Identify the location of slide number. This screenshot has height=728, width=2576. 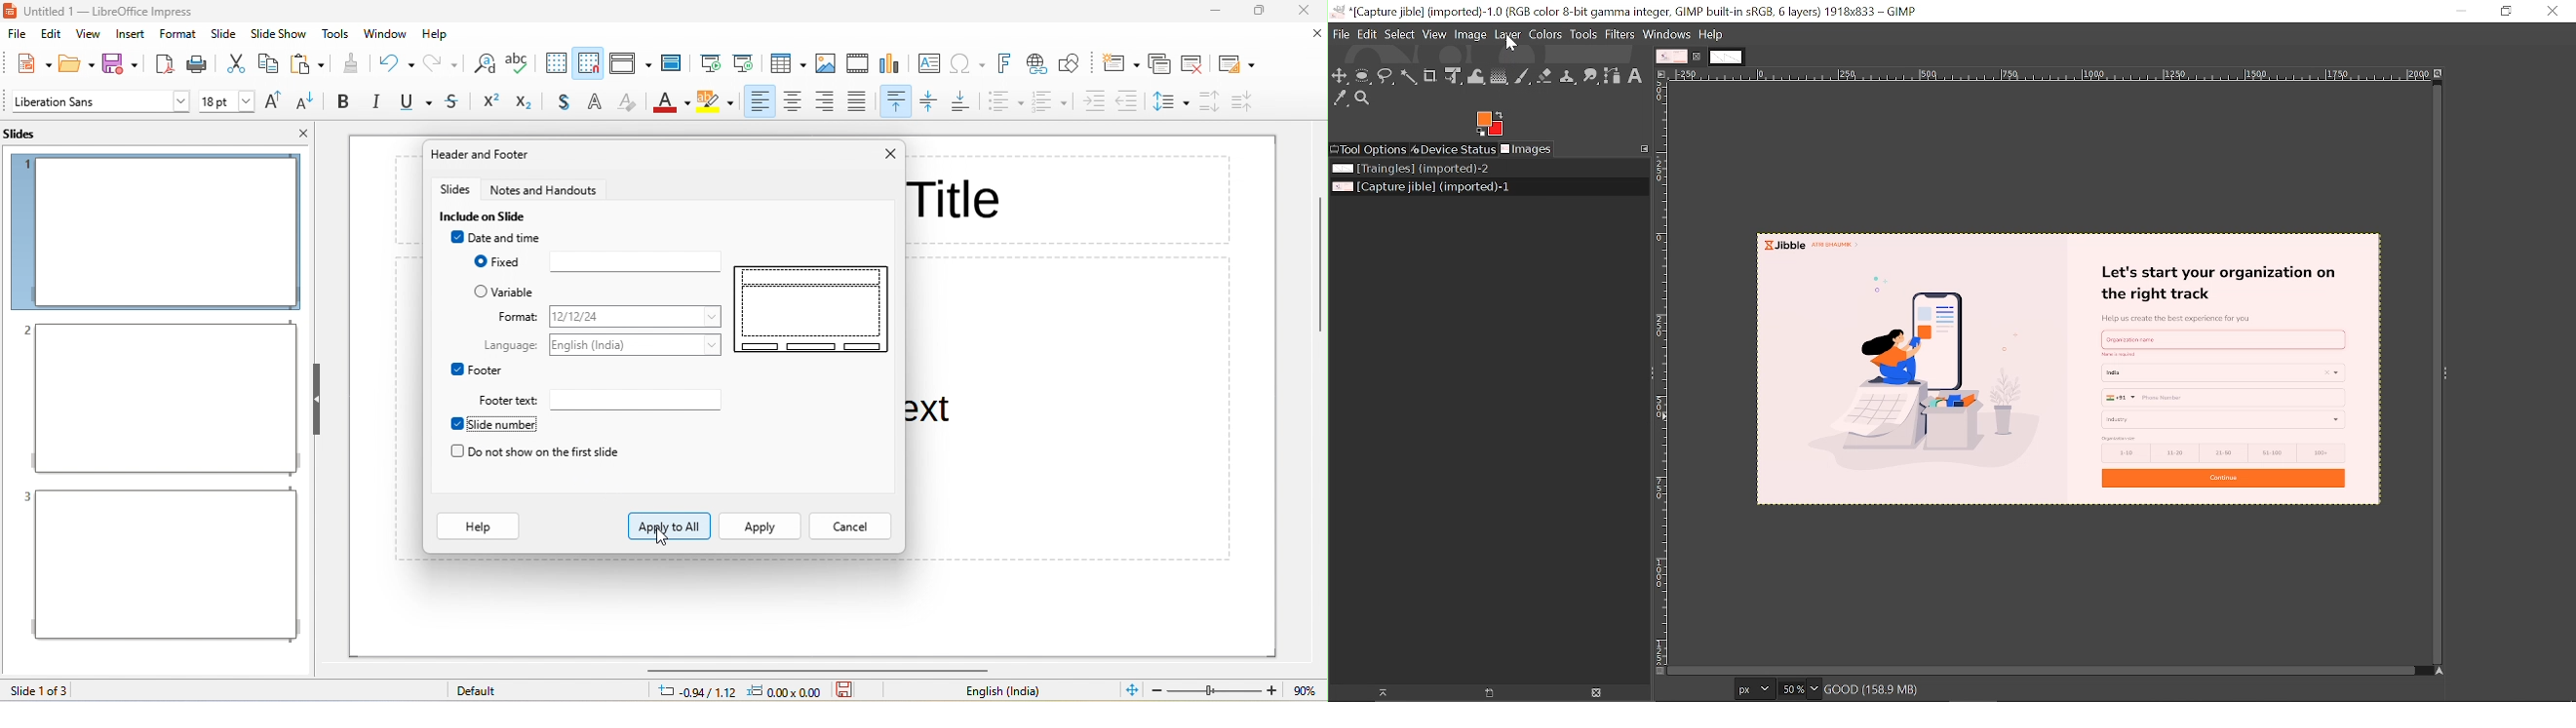
(505, 425).